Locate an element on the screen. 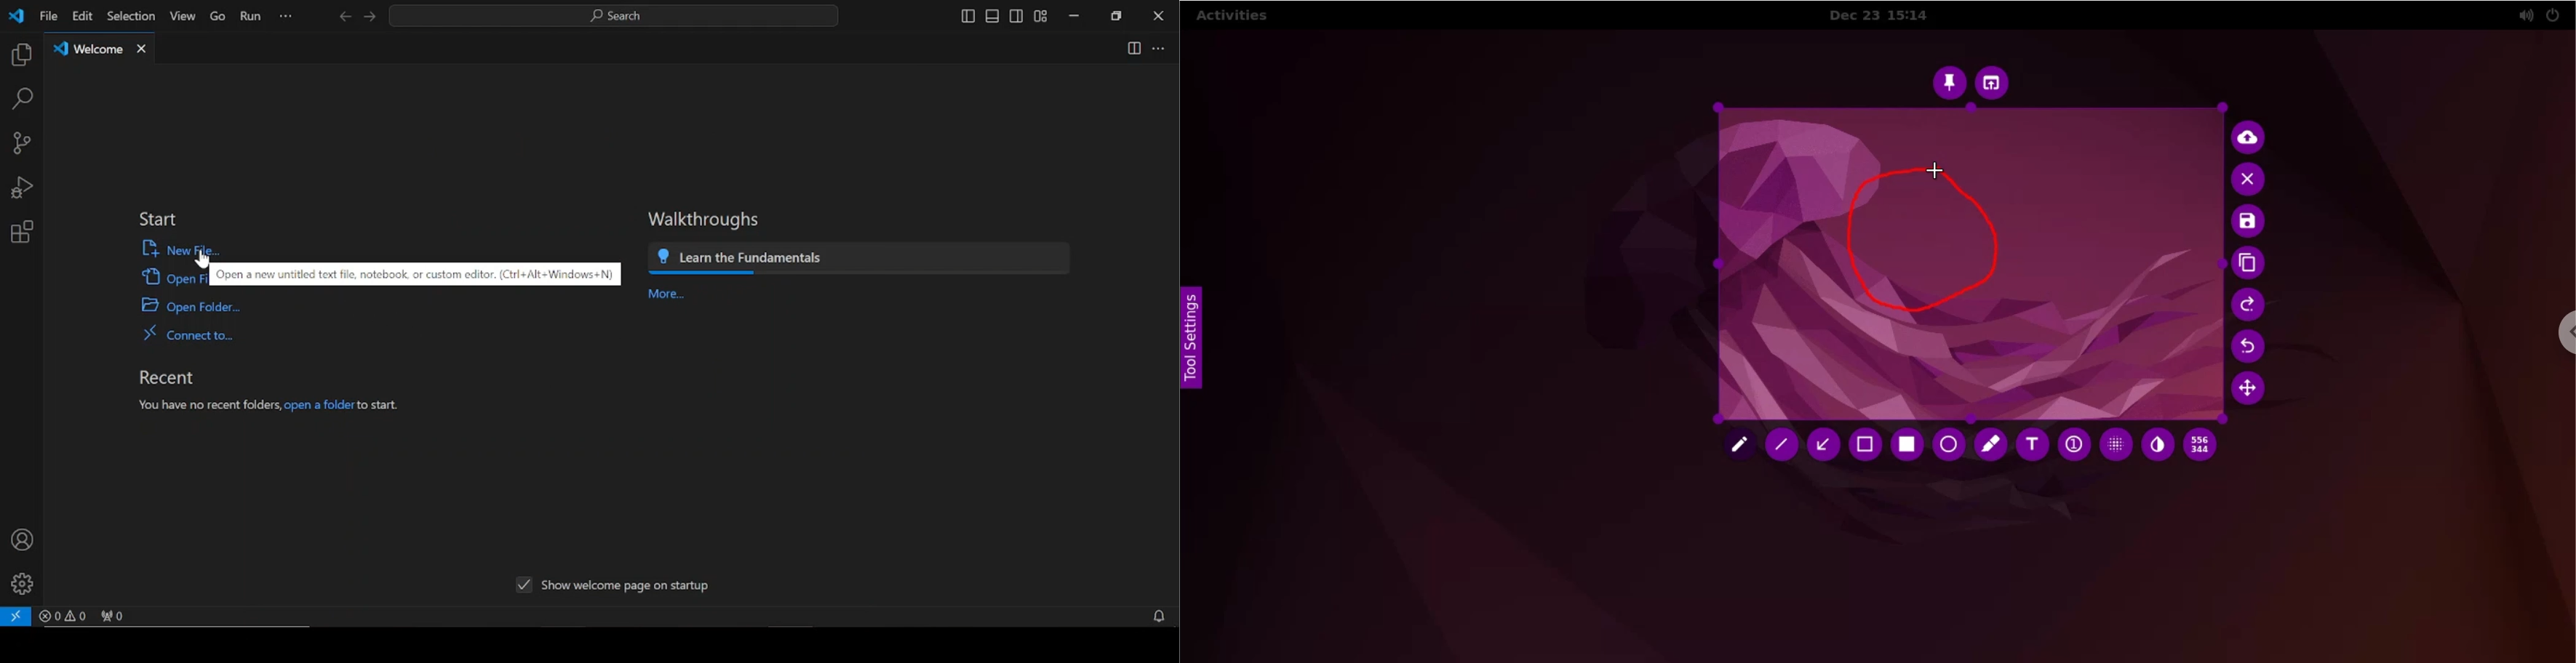 Image resolution: width=2576 pixels, height=672 pixels. you have no recent folders, open a folder start is located at coordinates (269, 406).